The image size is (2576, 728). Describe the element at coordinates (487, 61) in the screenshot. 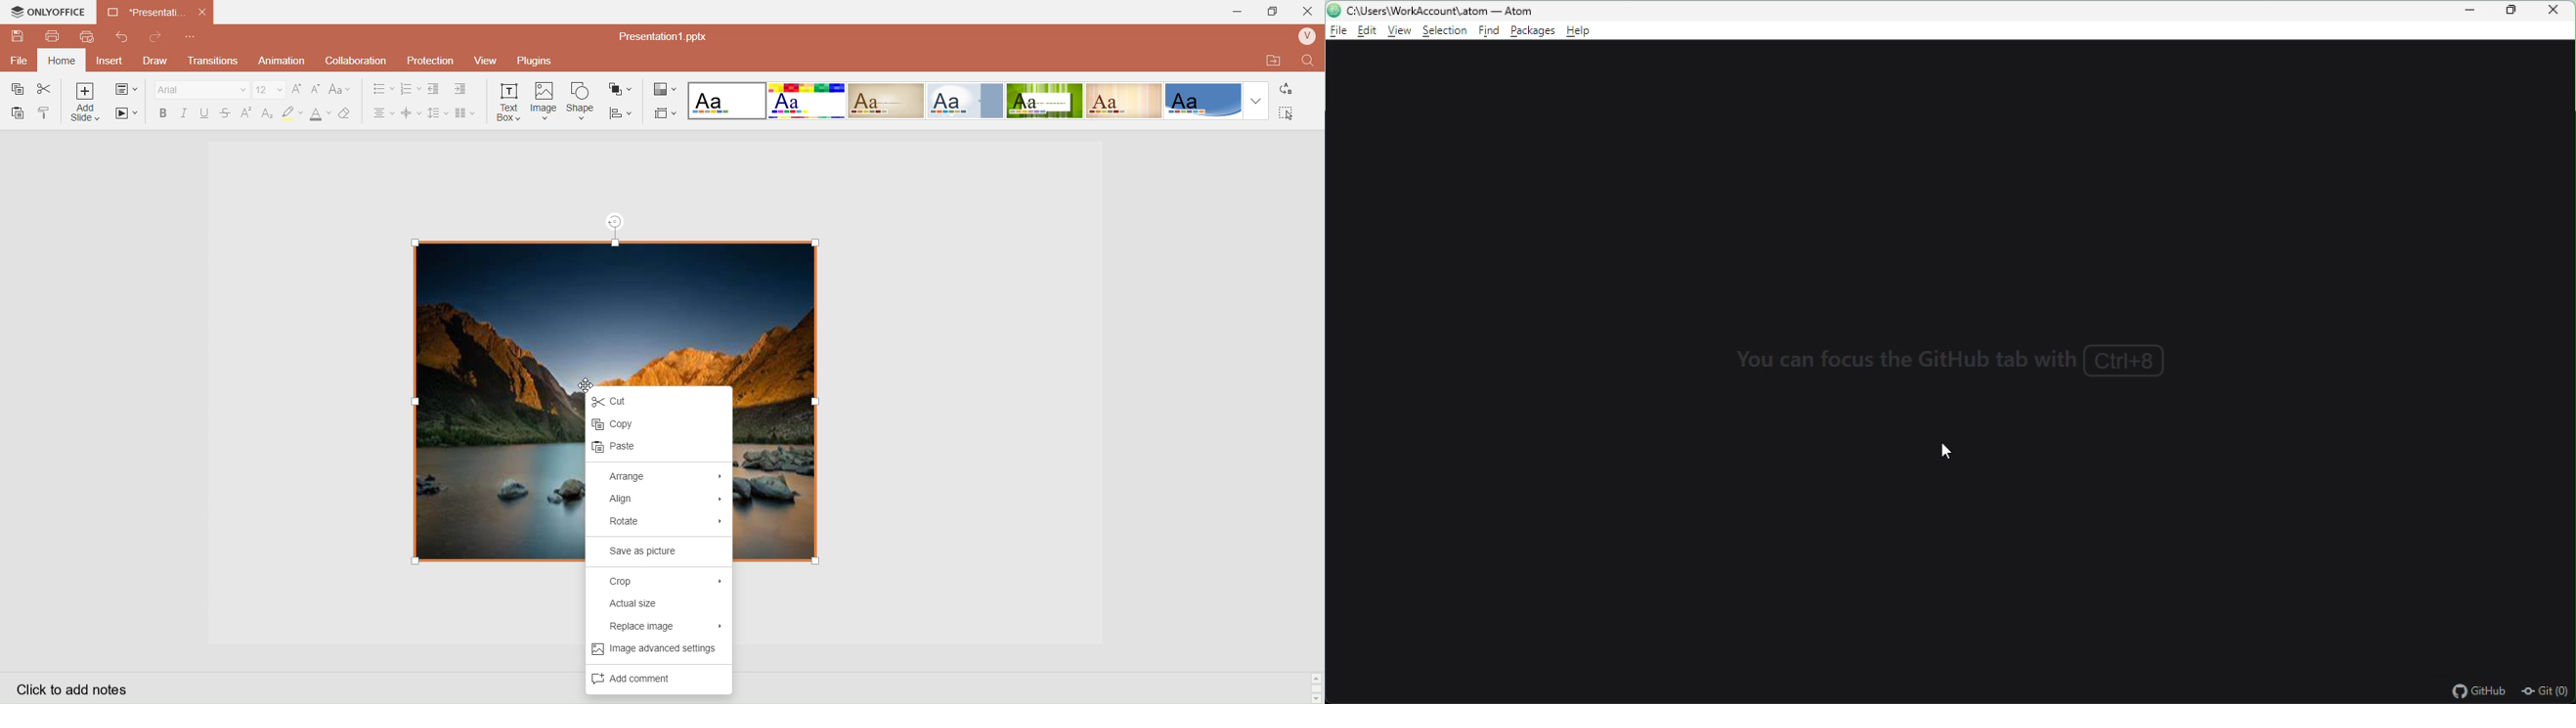

I see `View` at that location.